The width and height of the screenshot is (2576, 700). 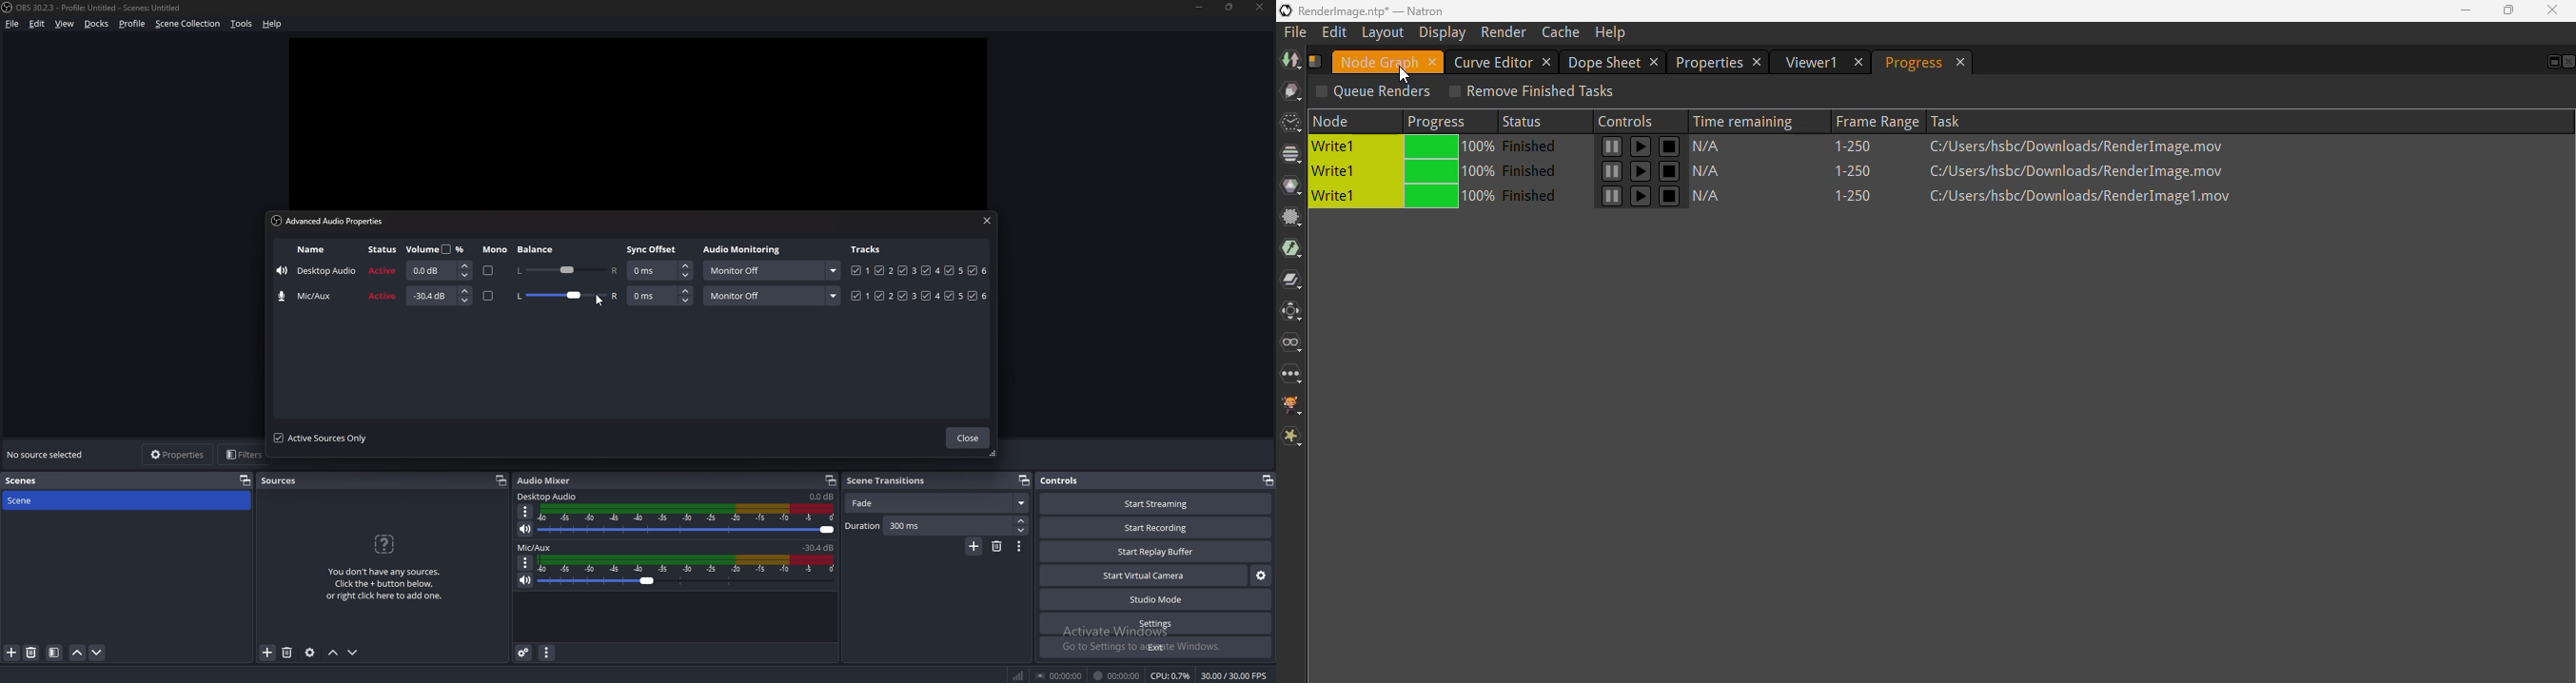 I want to click on source properties, so click(x=310, y=652).